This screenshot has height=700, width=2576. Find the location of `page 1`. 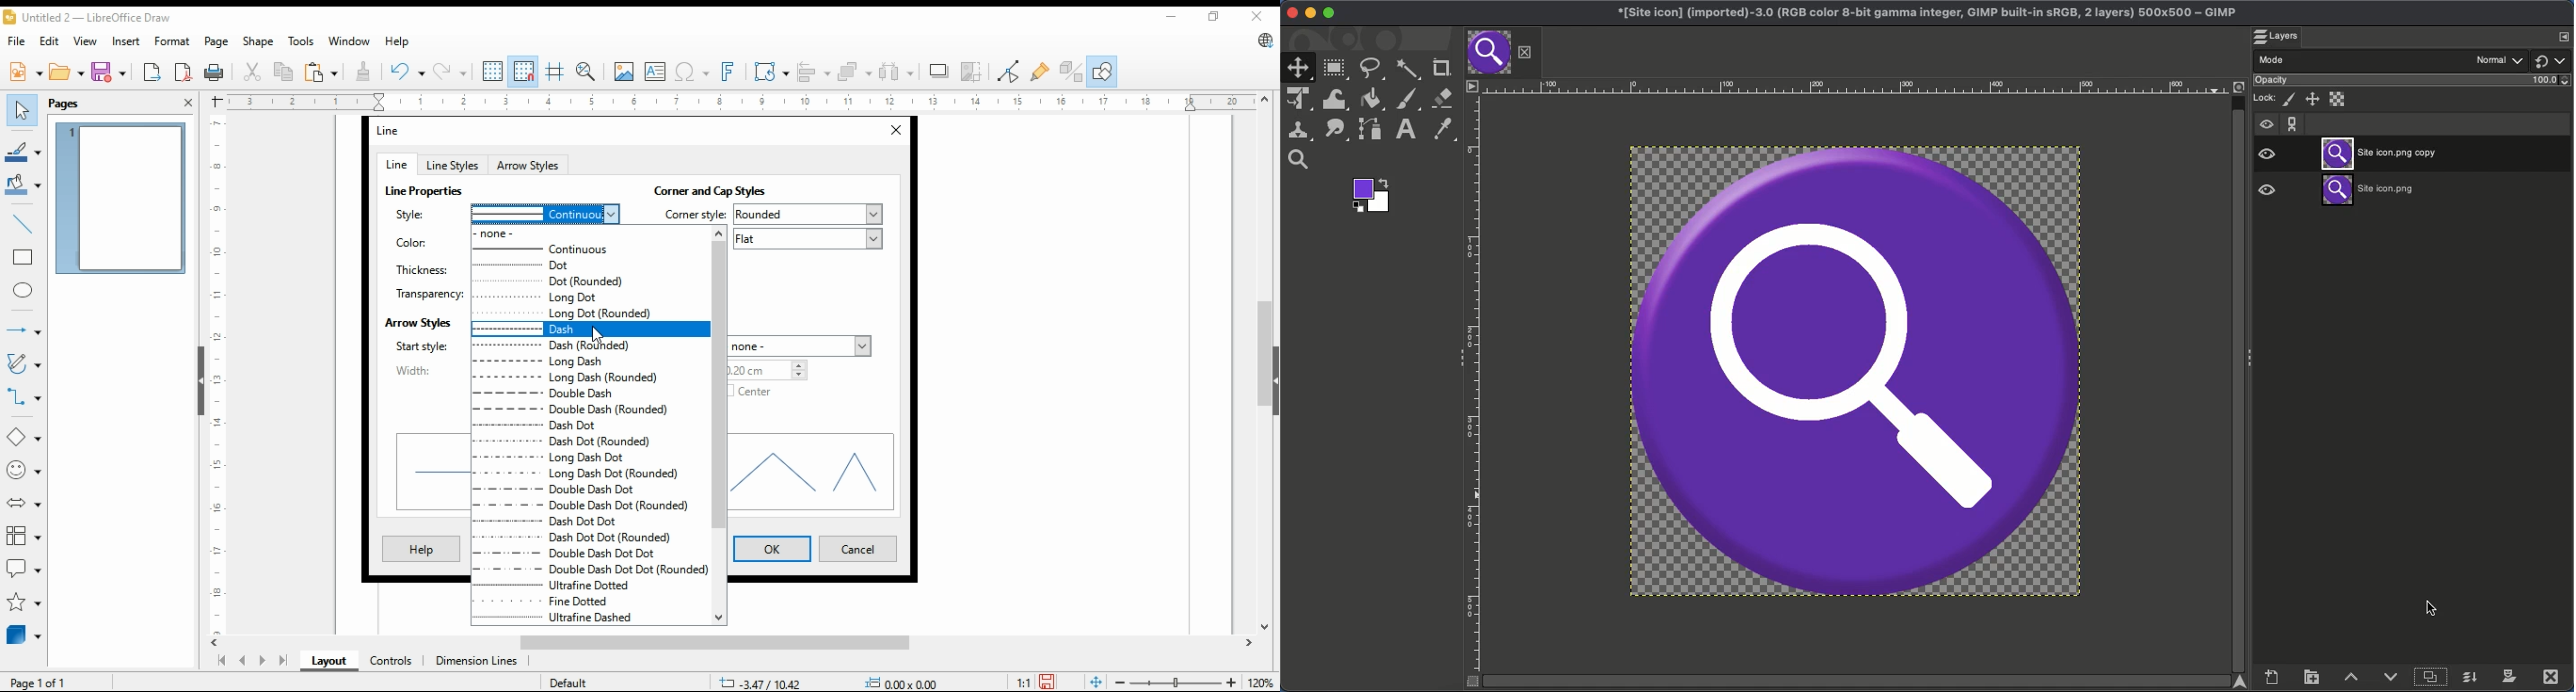

page 1 is located at coordinates (120, 198).